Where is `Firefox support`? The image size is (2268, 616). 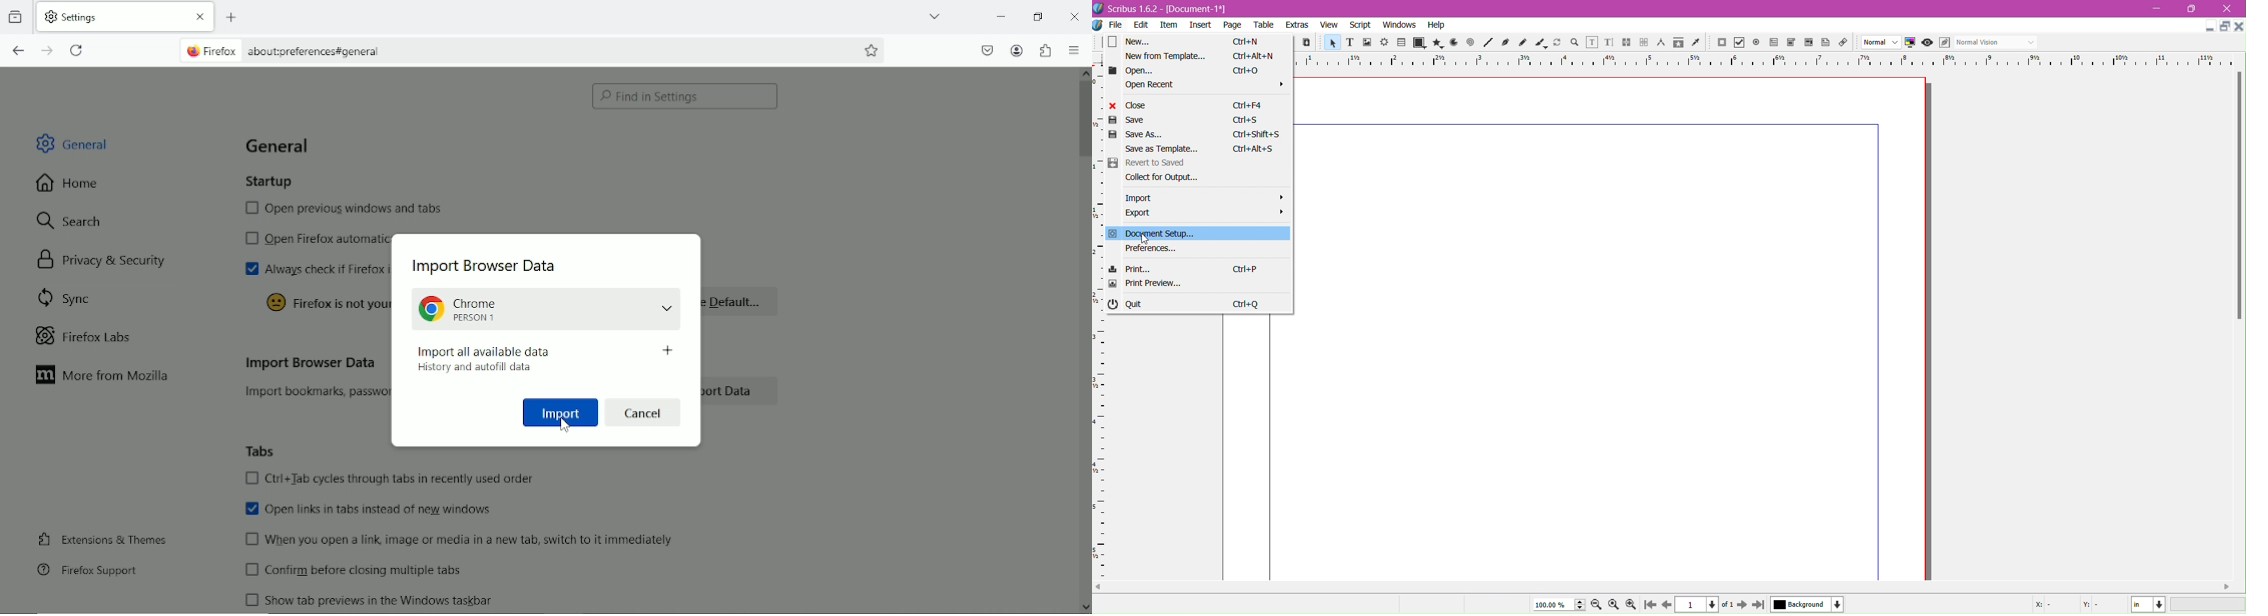 Firefox support is located at coordinates (86, 570).